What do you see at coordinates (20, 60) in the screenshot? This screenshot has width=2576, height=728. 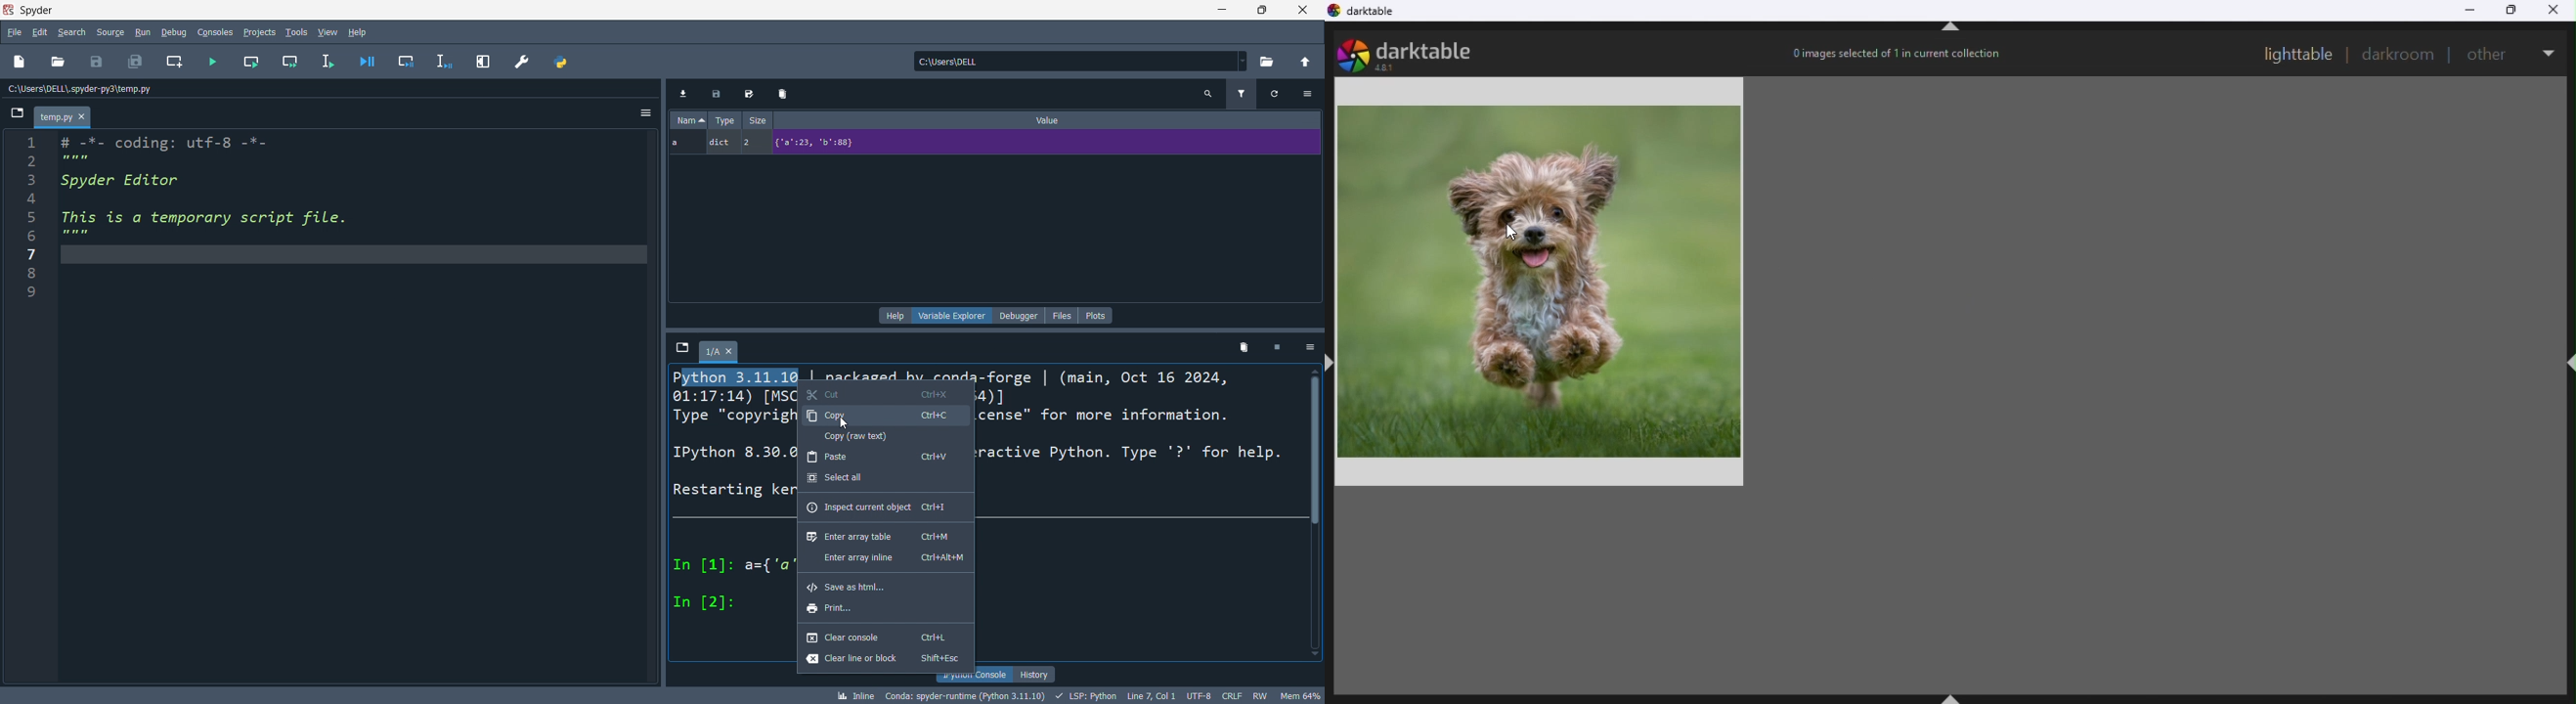 I see `new file` at bounding box center [20, 60].